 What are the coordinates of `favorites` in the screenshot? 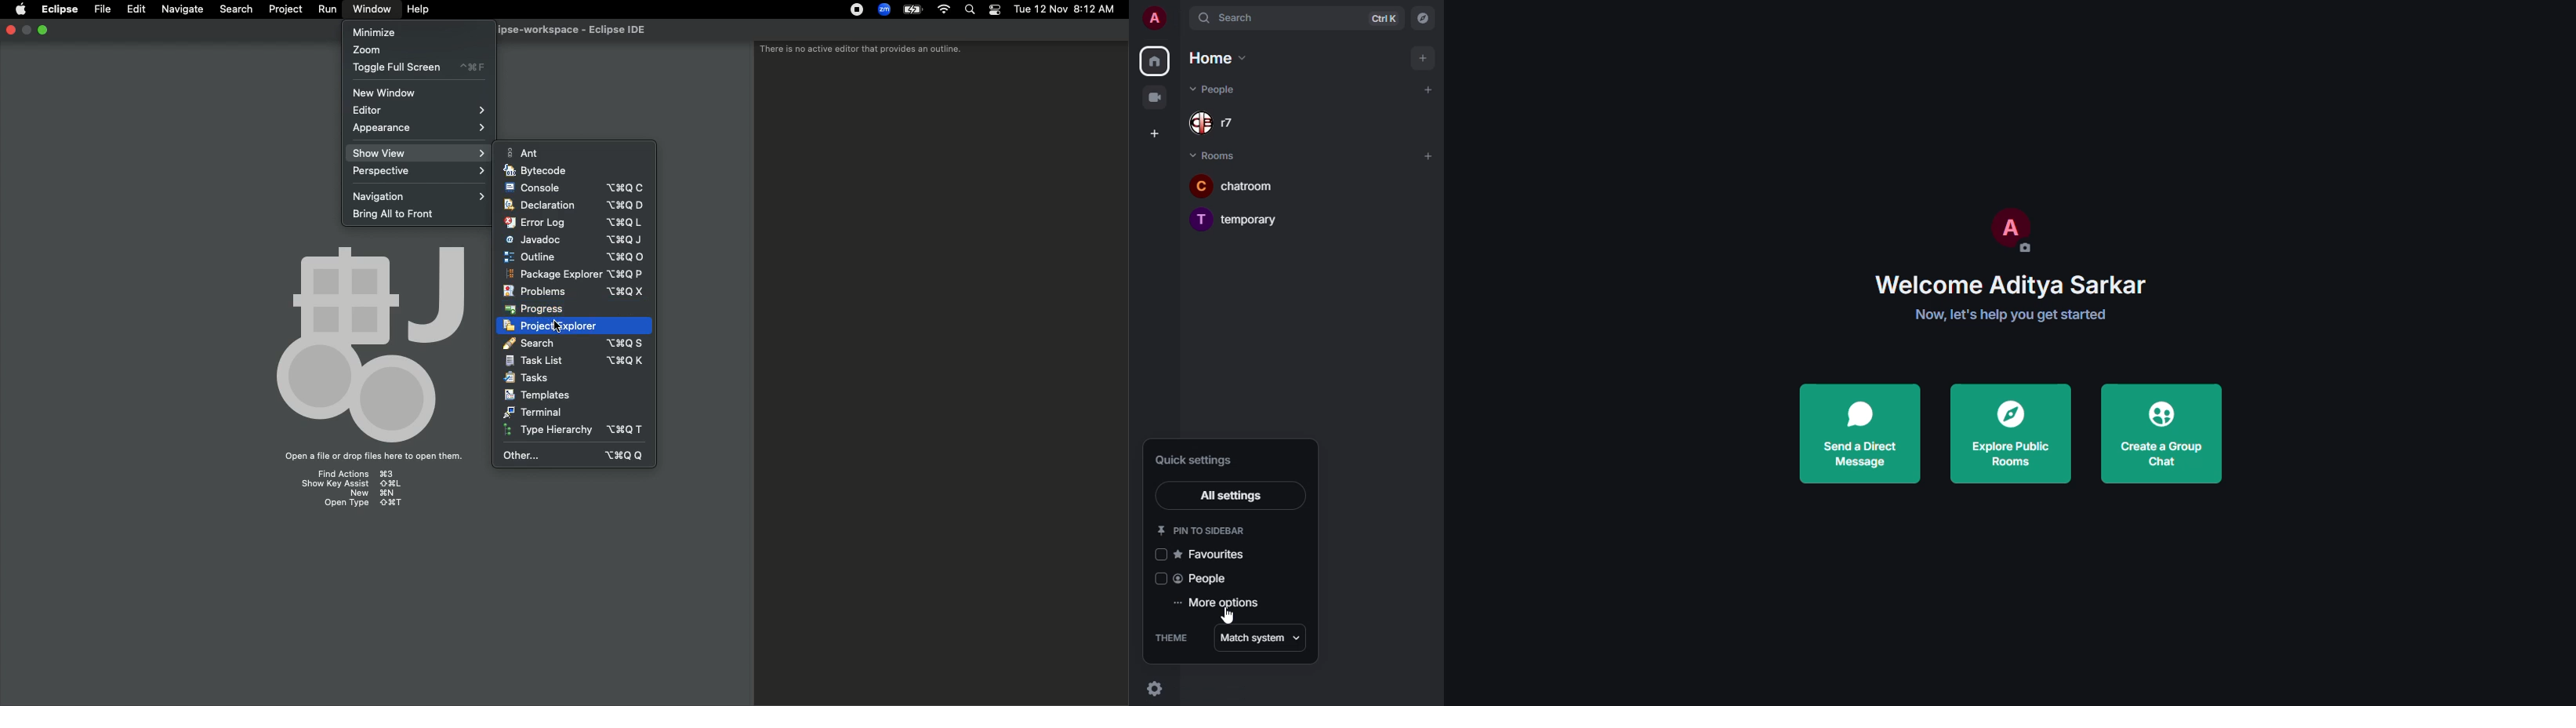 It's located at (1213, 554).